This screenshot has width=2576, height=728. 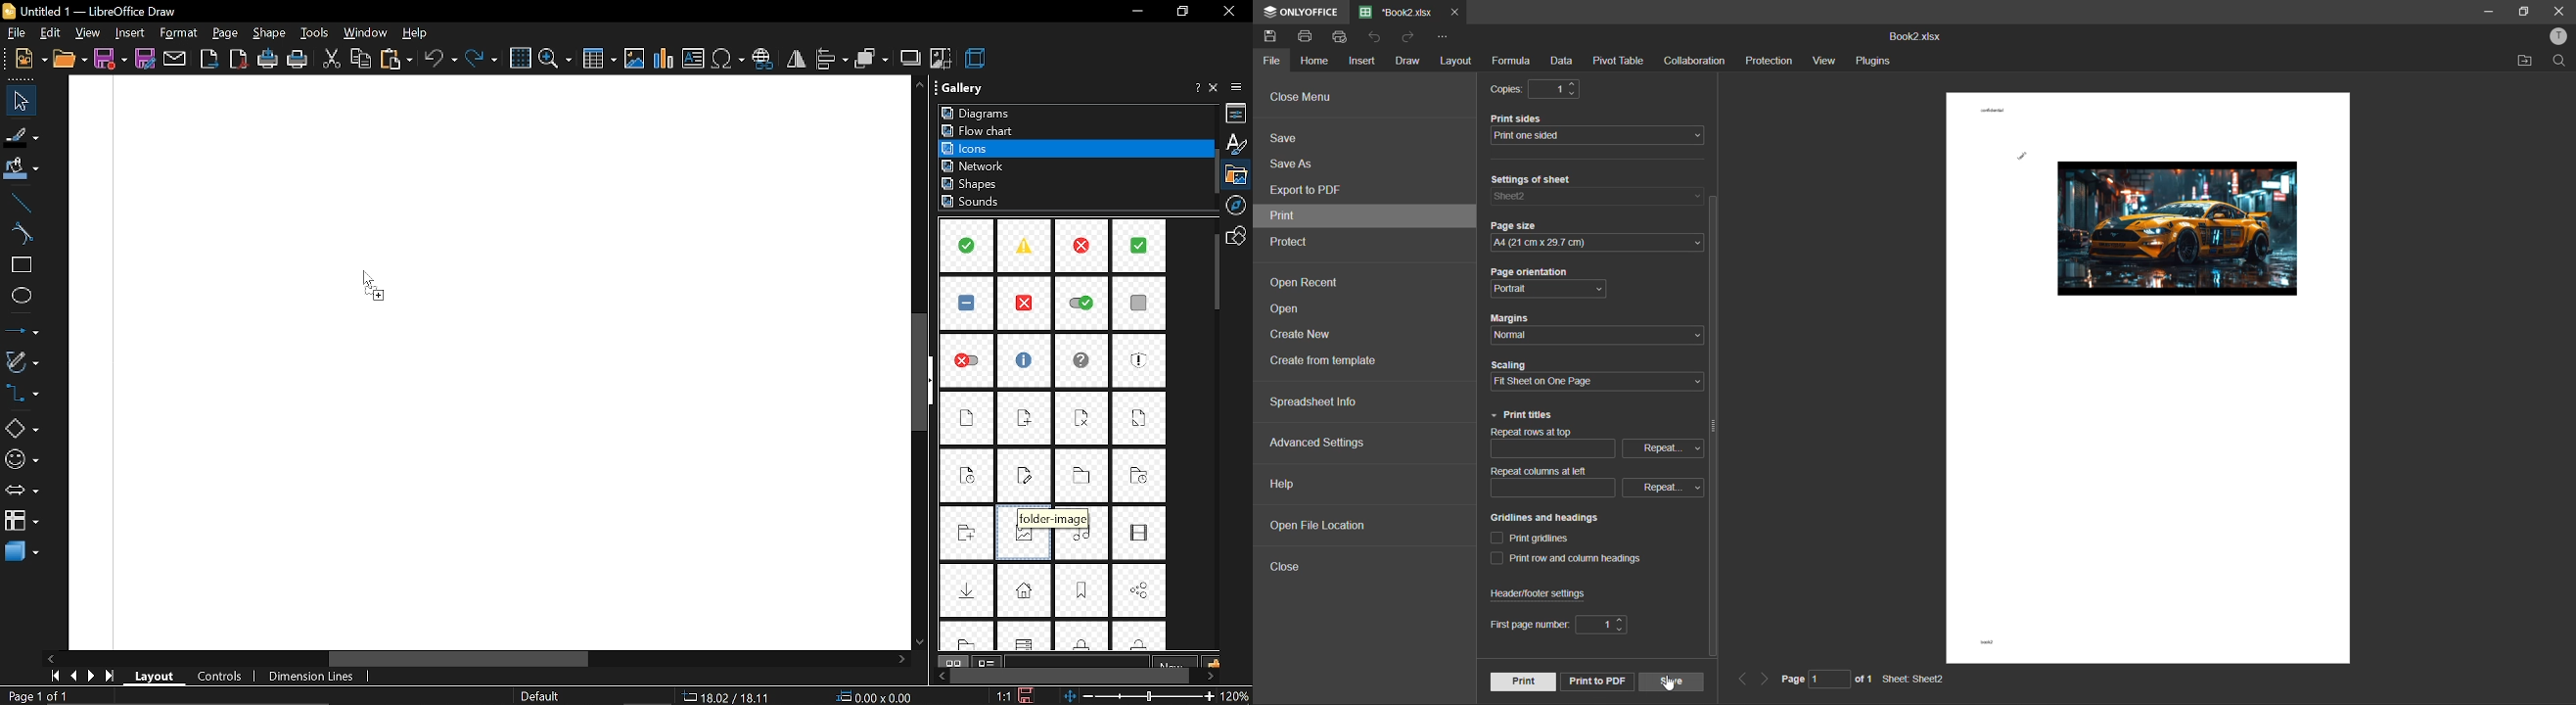 I want to click on save, so click(x=1027, y=695).